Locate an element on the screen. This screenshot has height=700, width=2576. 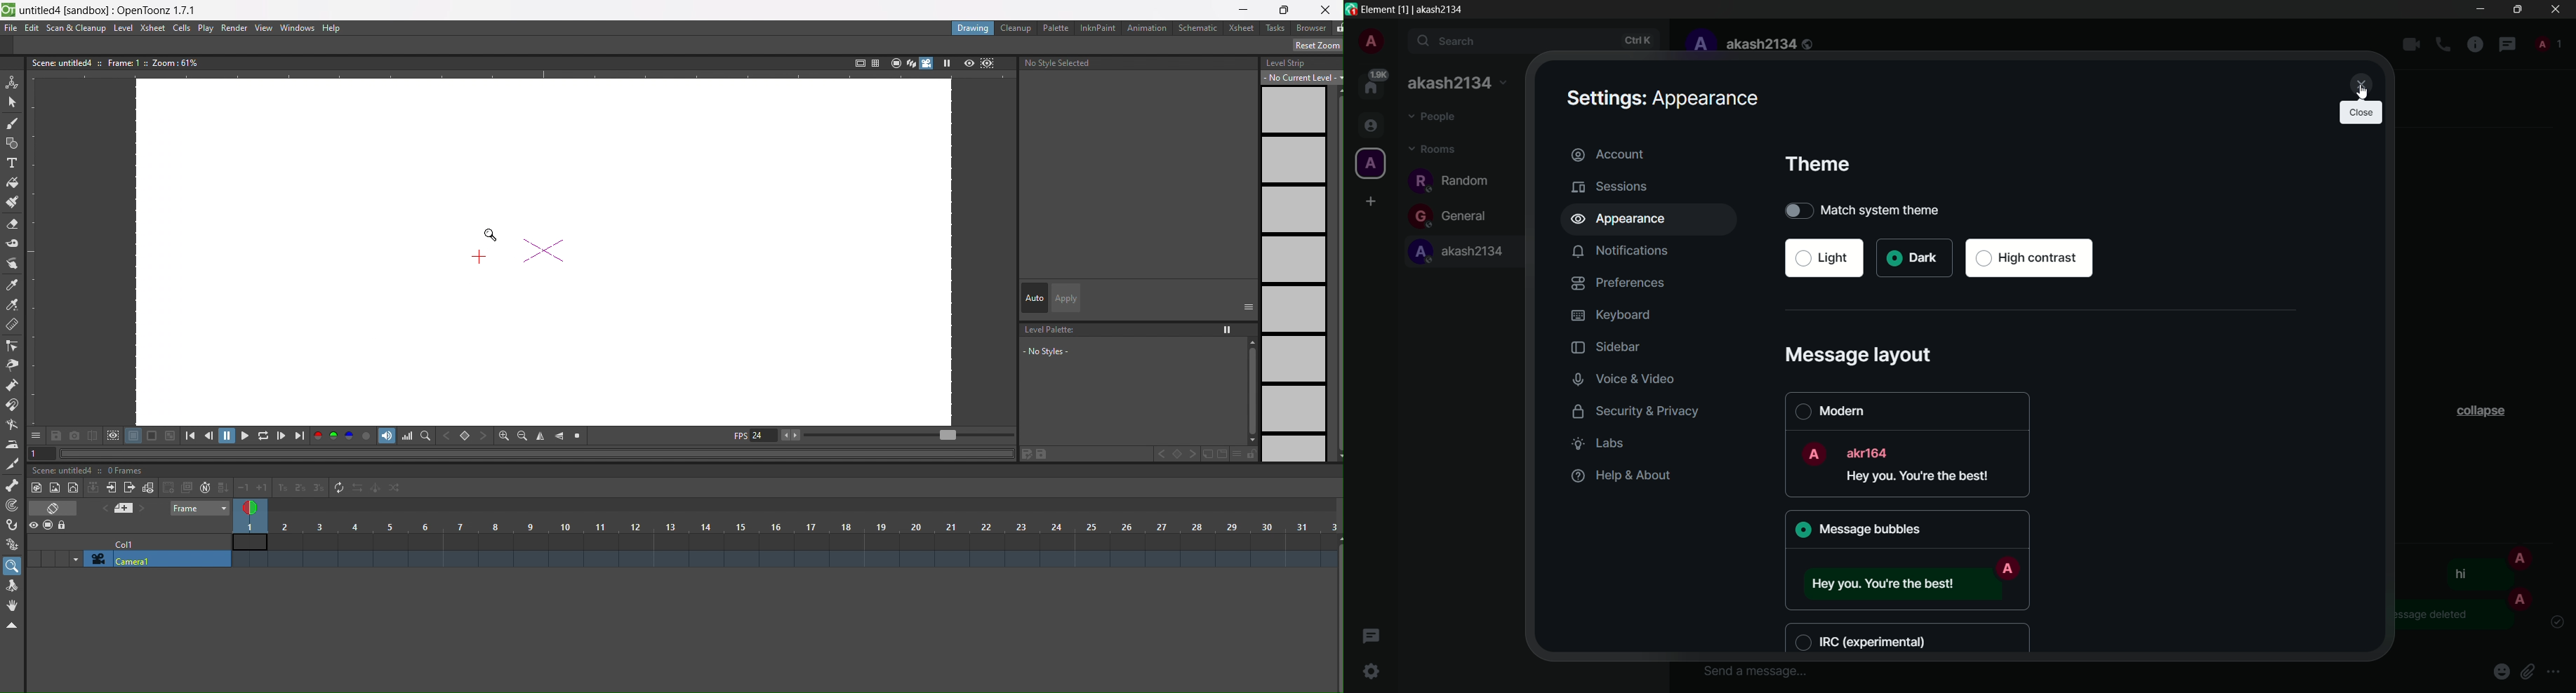
appearance is located at coordinates (1653, 220).